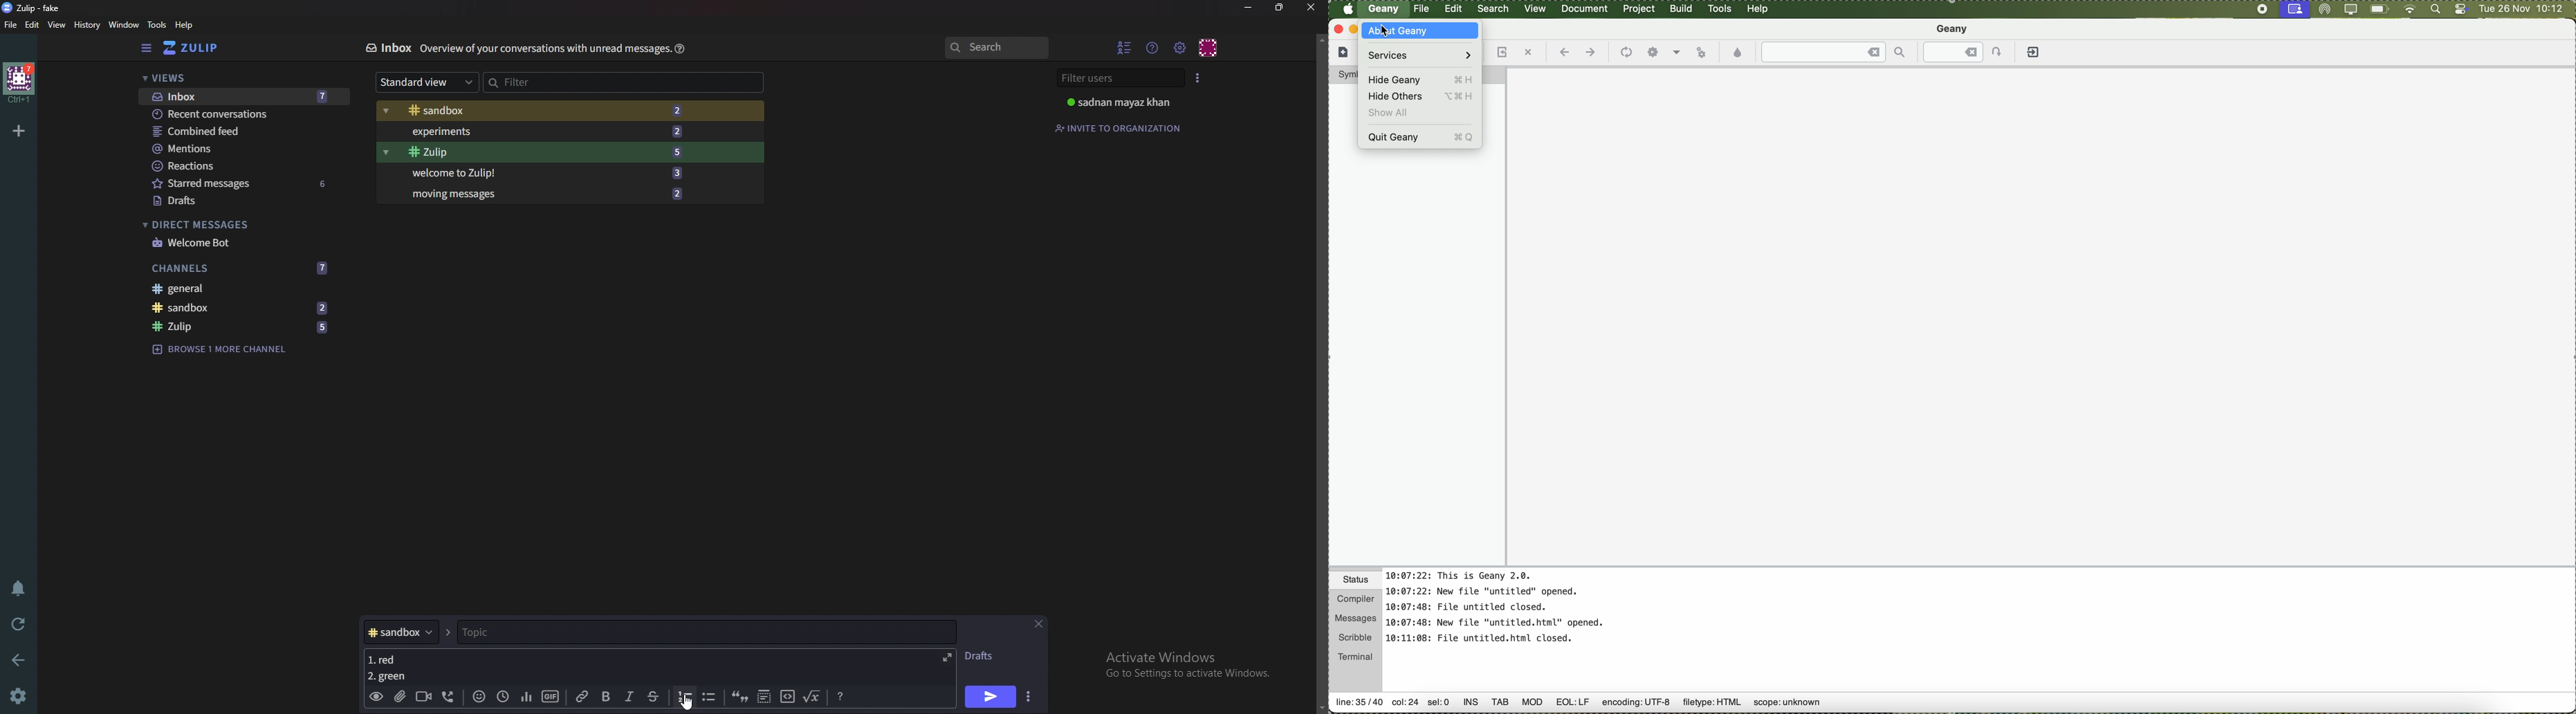 This screenshot has height=728, width=2576. I want to click on Standard view, so click(423, 83).